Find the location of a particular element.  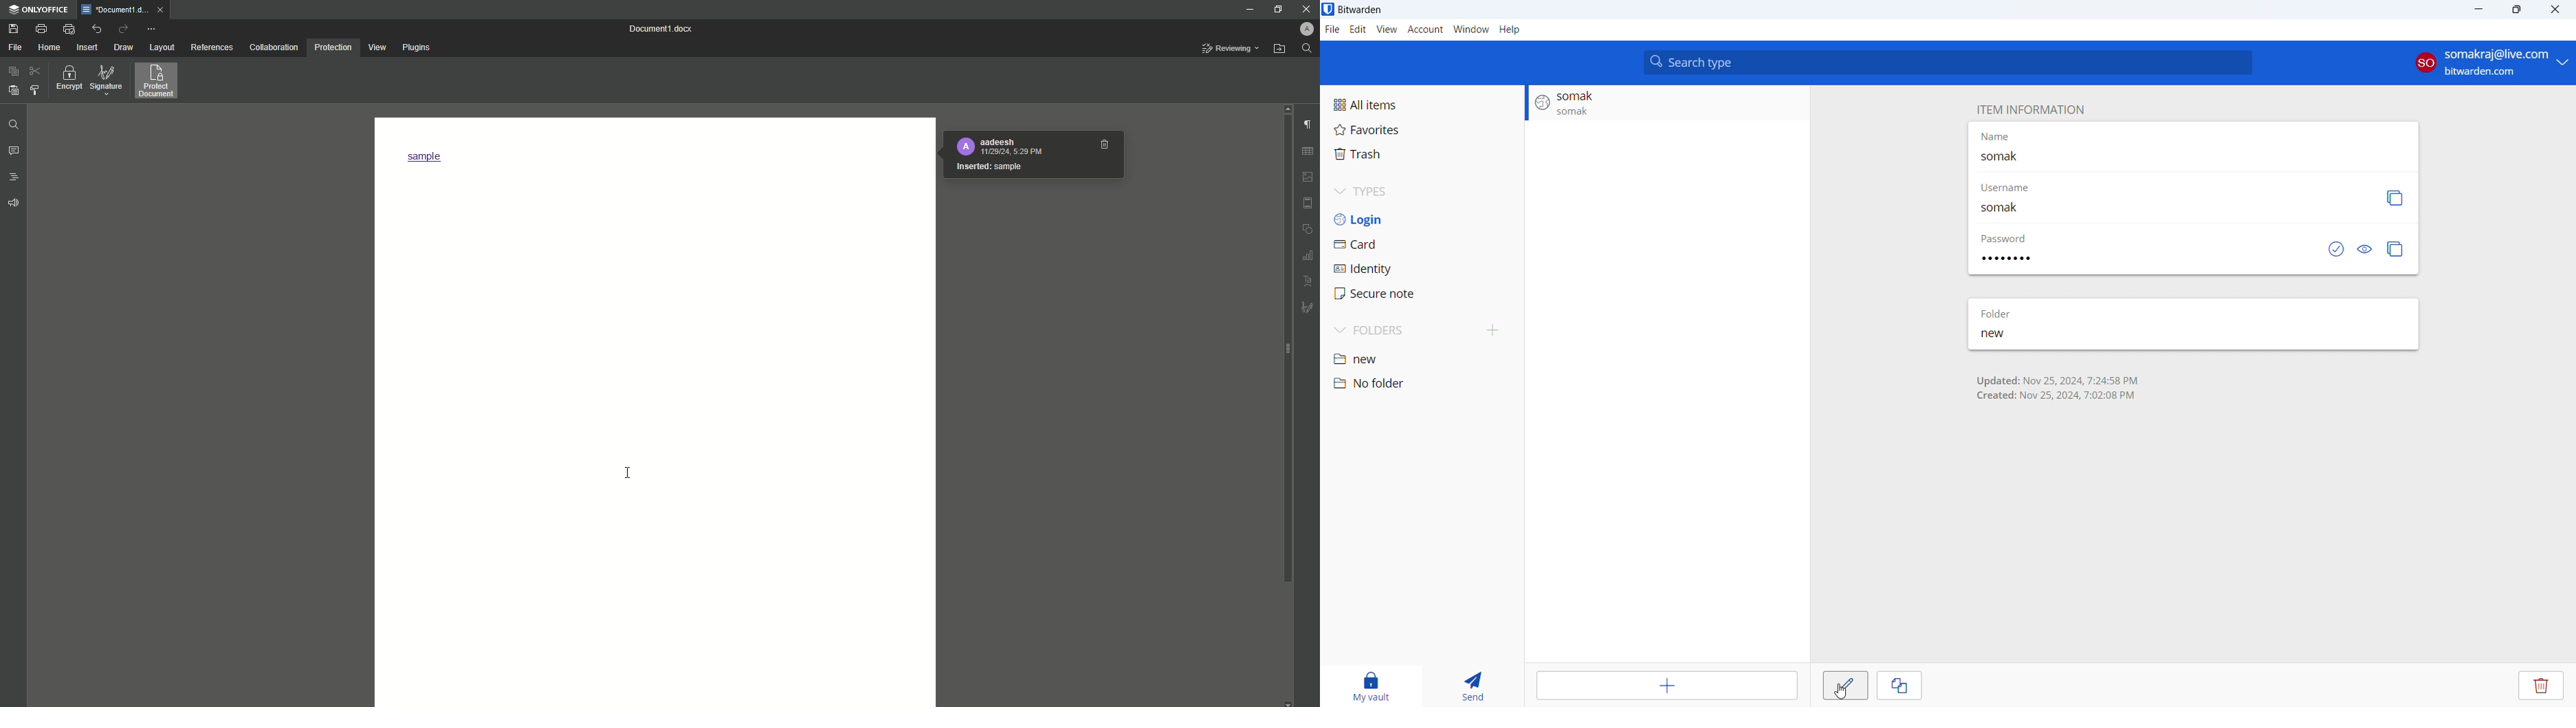

Graph Settings is located at coordinates (1308, 255).